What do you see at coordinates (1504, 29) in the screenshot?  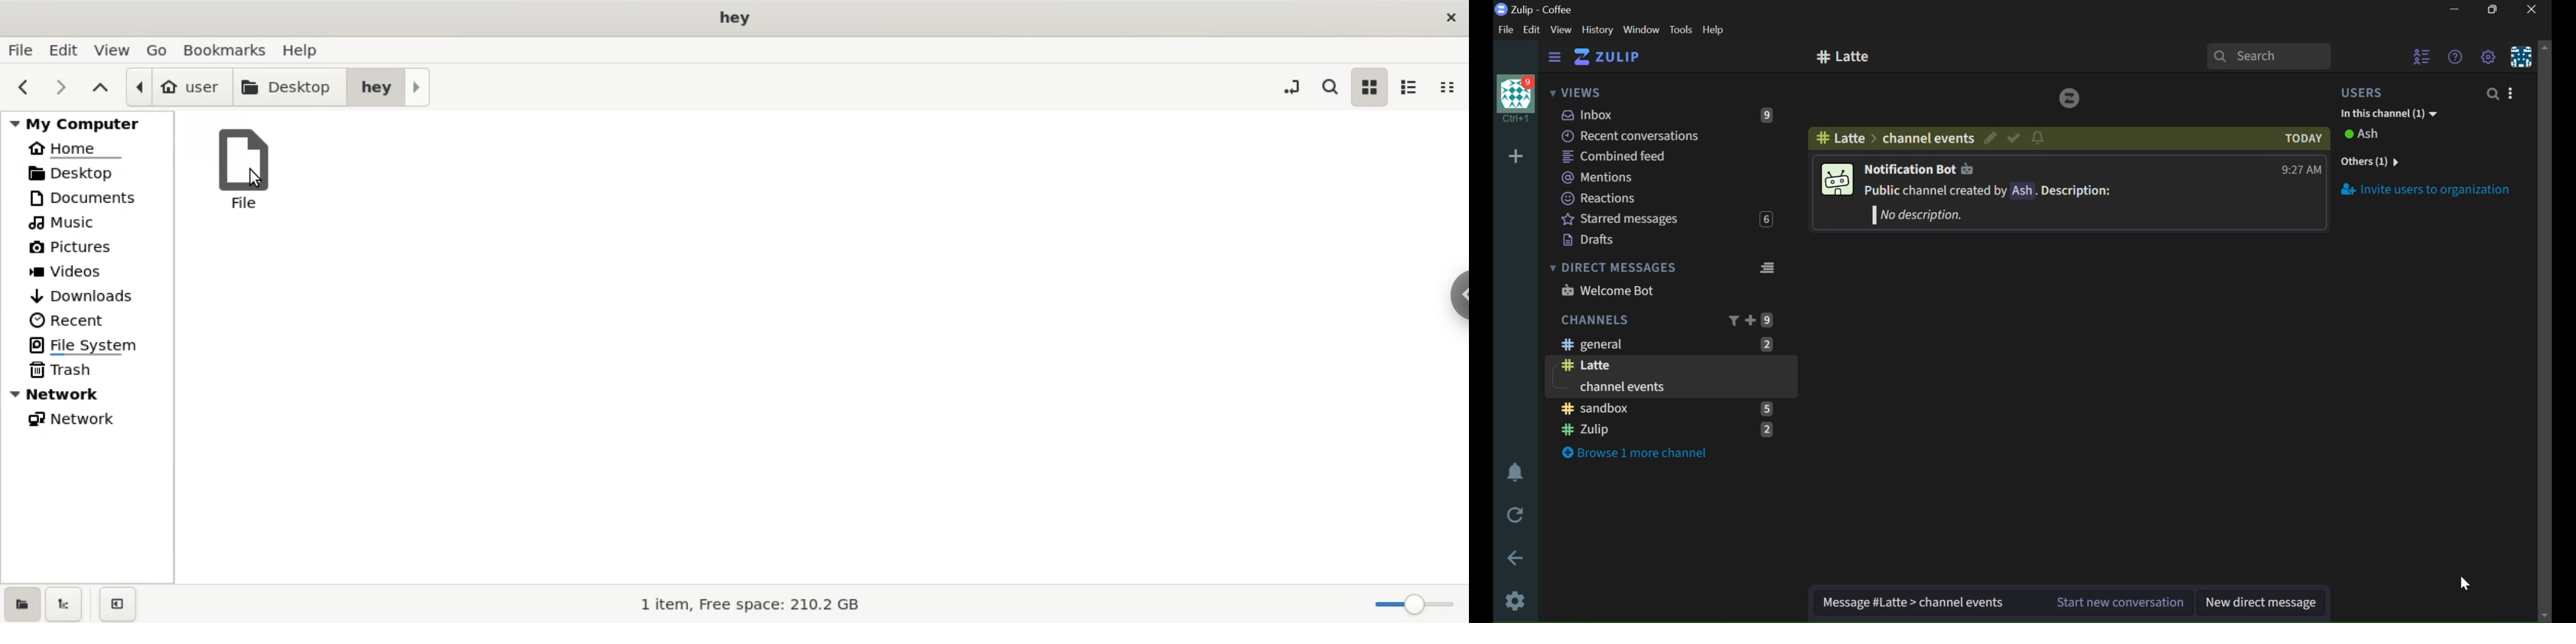 I see `FILE` at bounding box center [1504, 29].